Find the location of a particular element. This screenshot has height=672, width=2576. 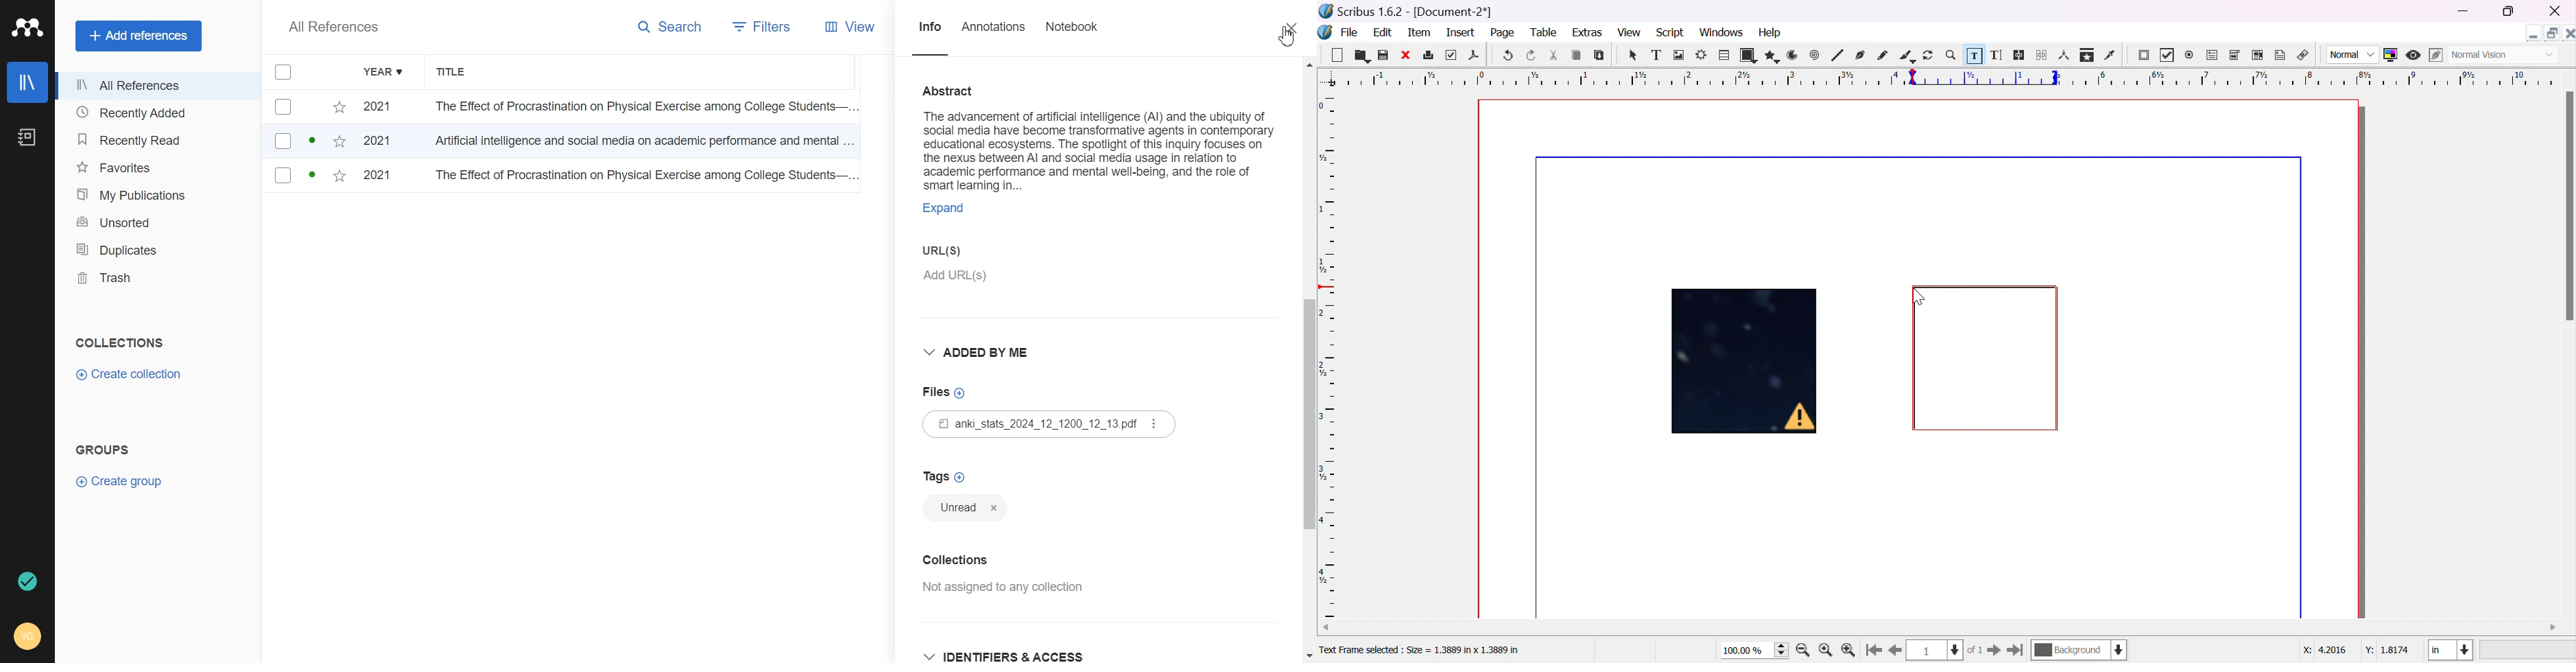

Notebook is located at coordinates (1073, 35).